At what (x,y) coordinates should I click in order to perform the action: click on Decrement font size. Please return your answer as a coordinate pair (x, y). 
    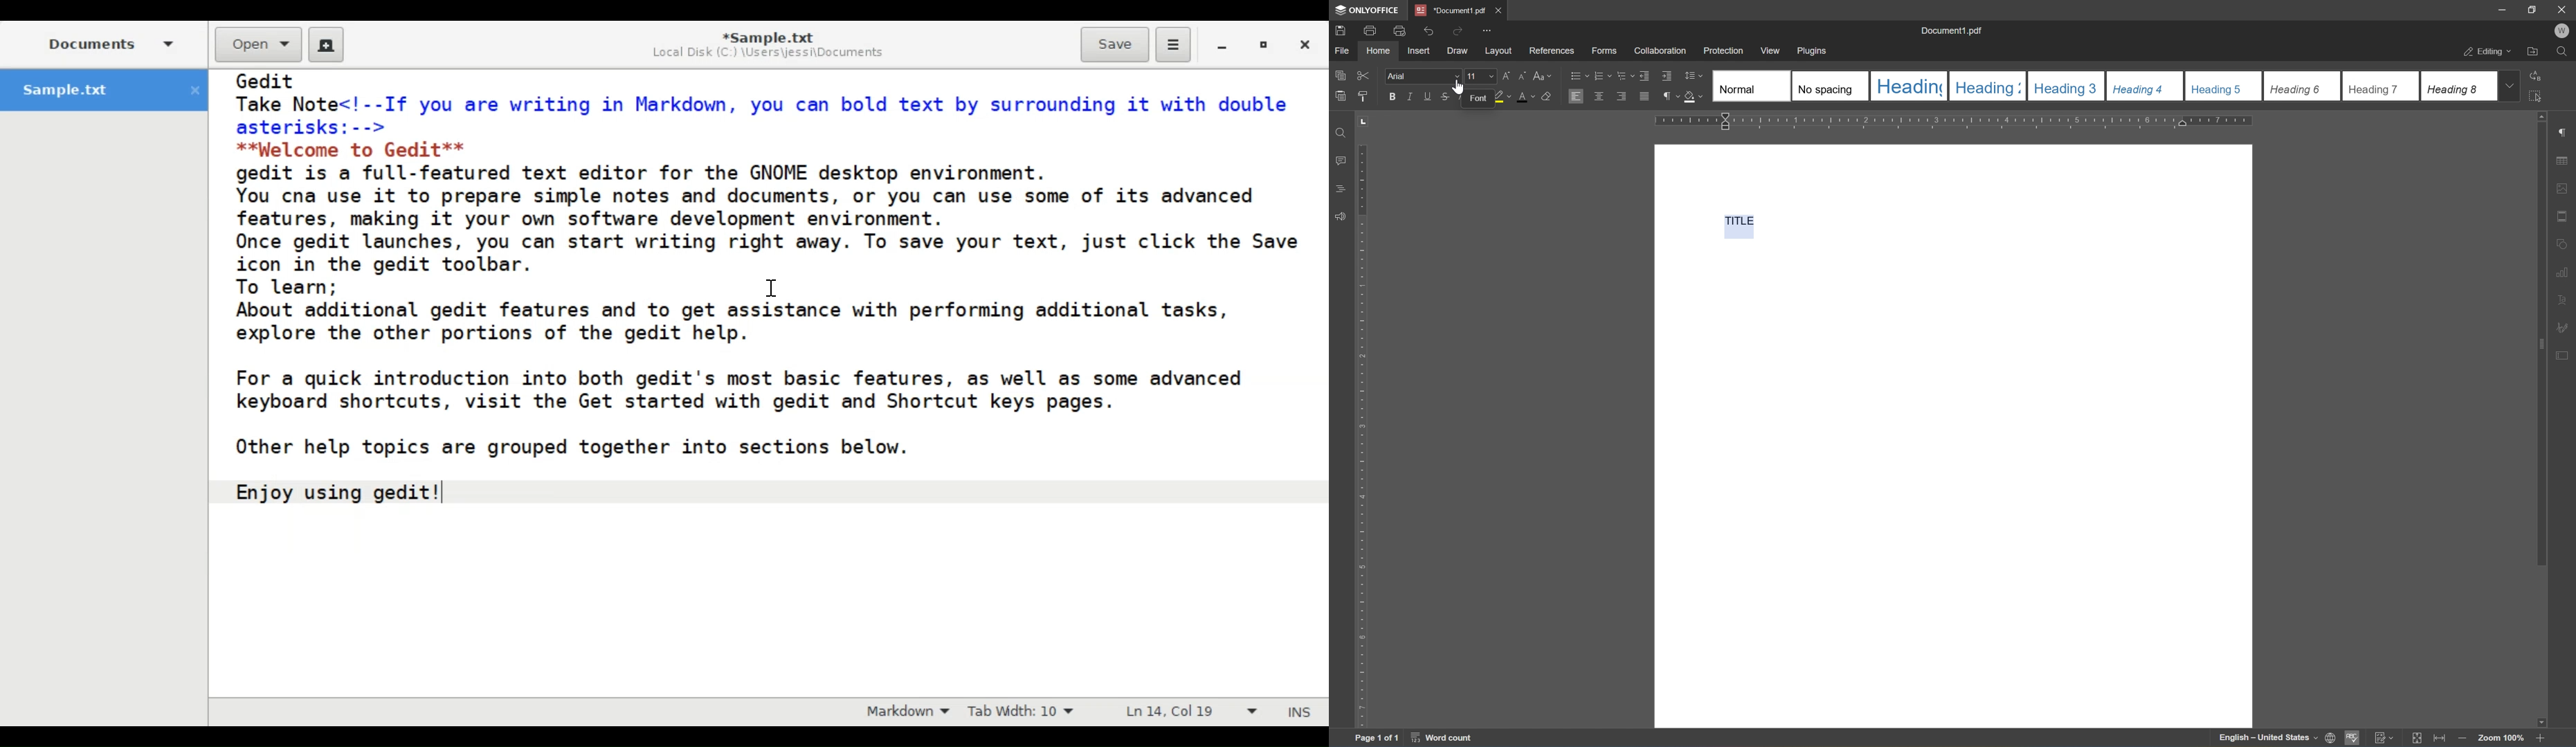
    Looking at the image, I should click on (1522, 76).